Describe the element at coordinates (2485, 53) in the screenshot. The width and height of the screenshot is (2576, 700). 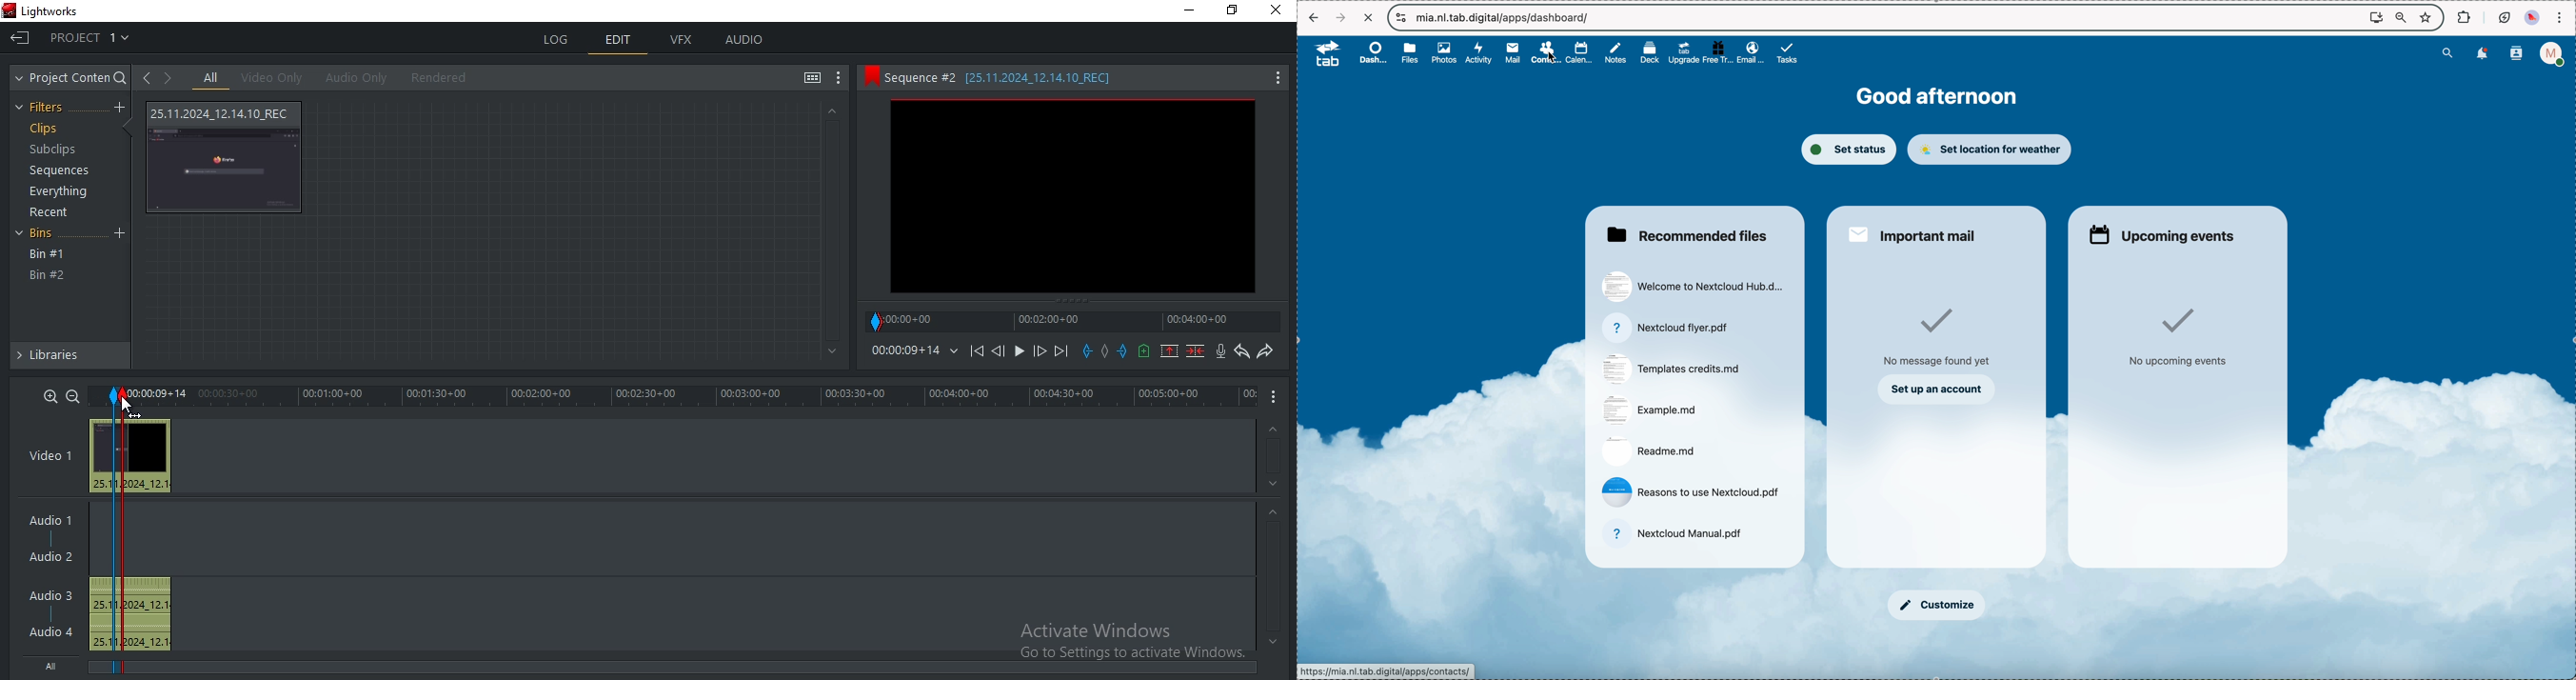
I see `notifications` at that location.